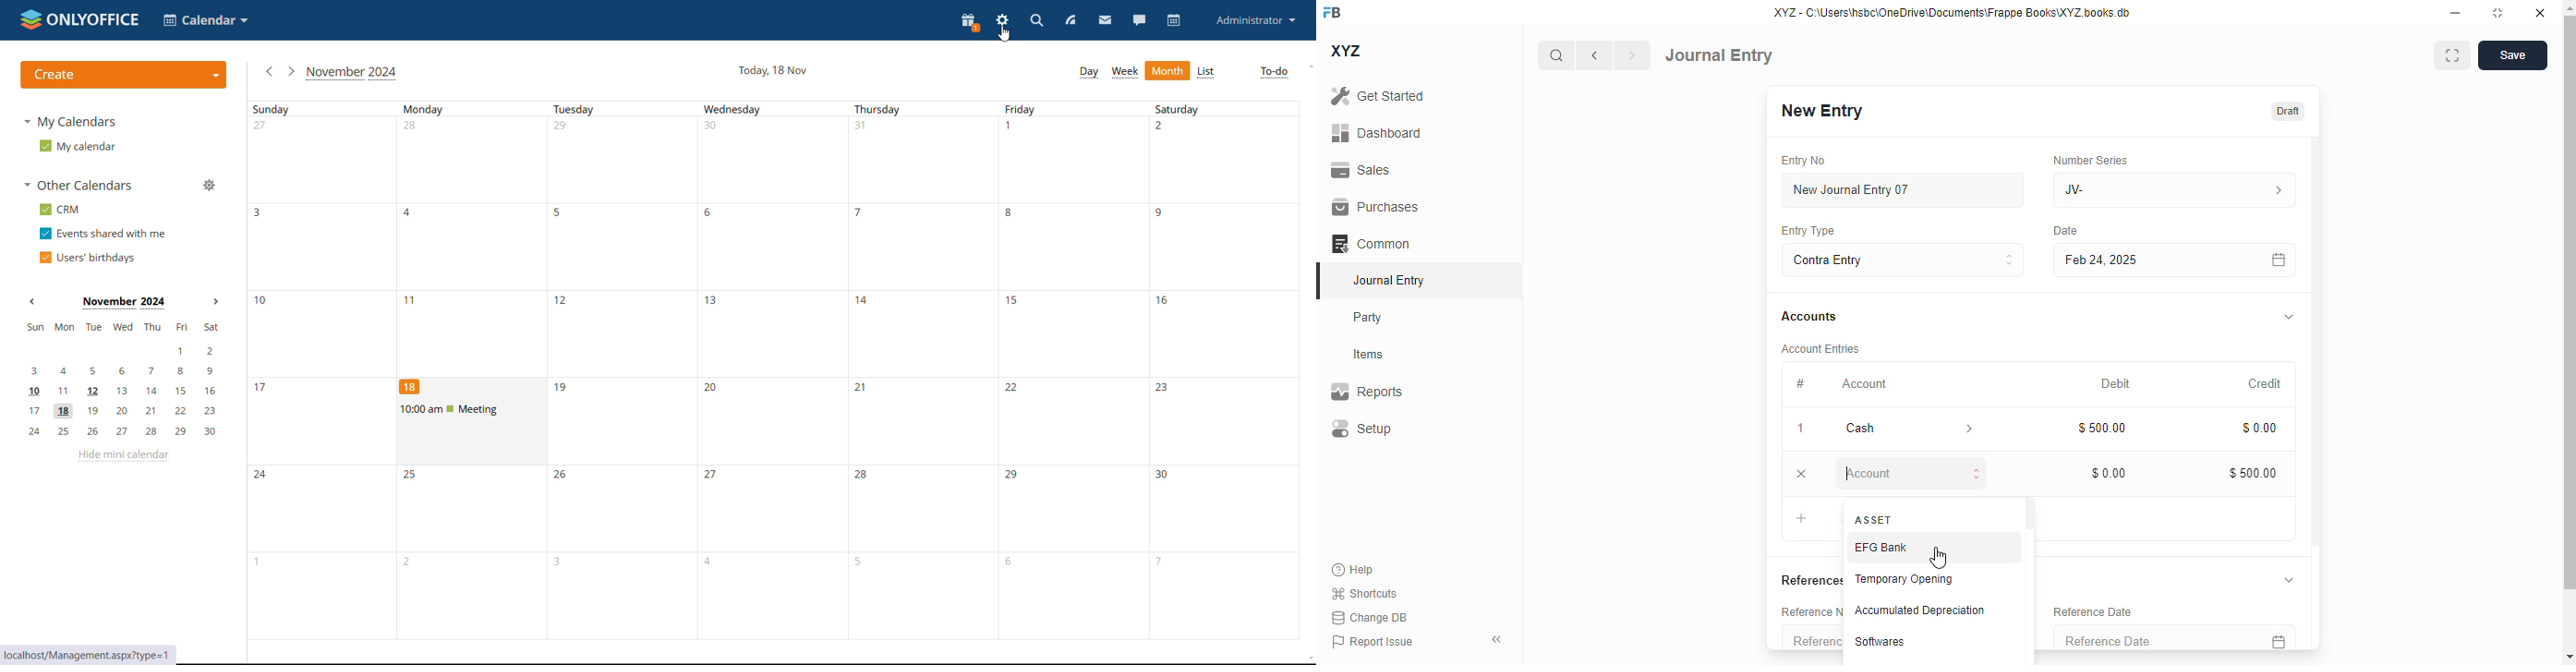 This screenshot has width=2576, height=672. Describe the element at coordinates (1376, 132) in the screenshot. I see `dashboard` at that location.